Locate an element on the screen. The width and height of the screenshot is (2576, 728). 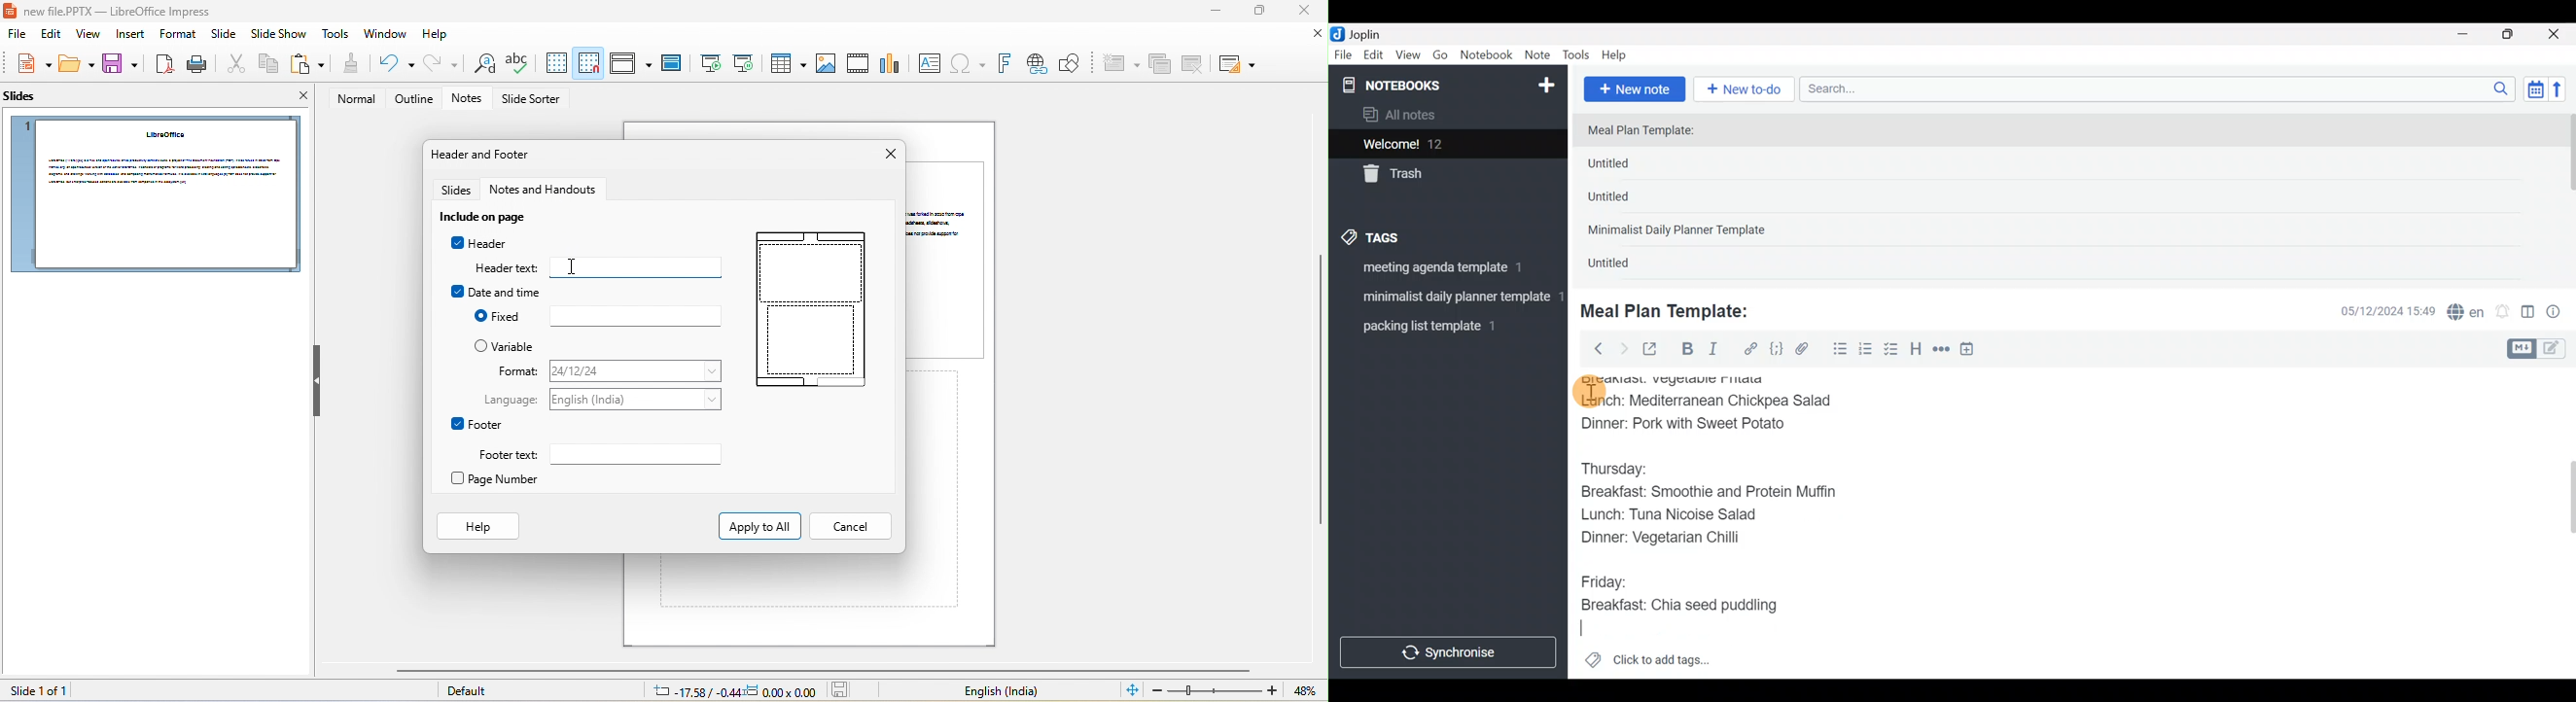
maximize is located at coordinates (1257, 12).